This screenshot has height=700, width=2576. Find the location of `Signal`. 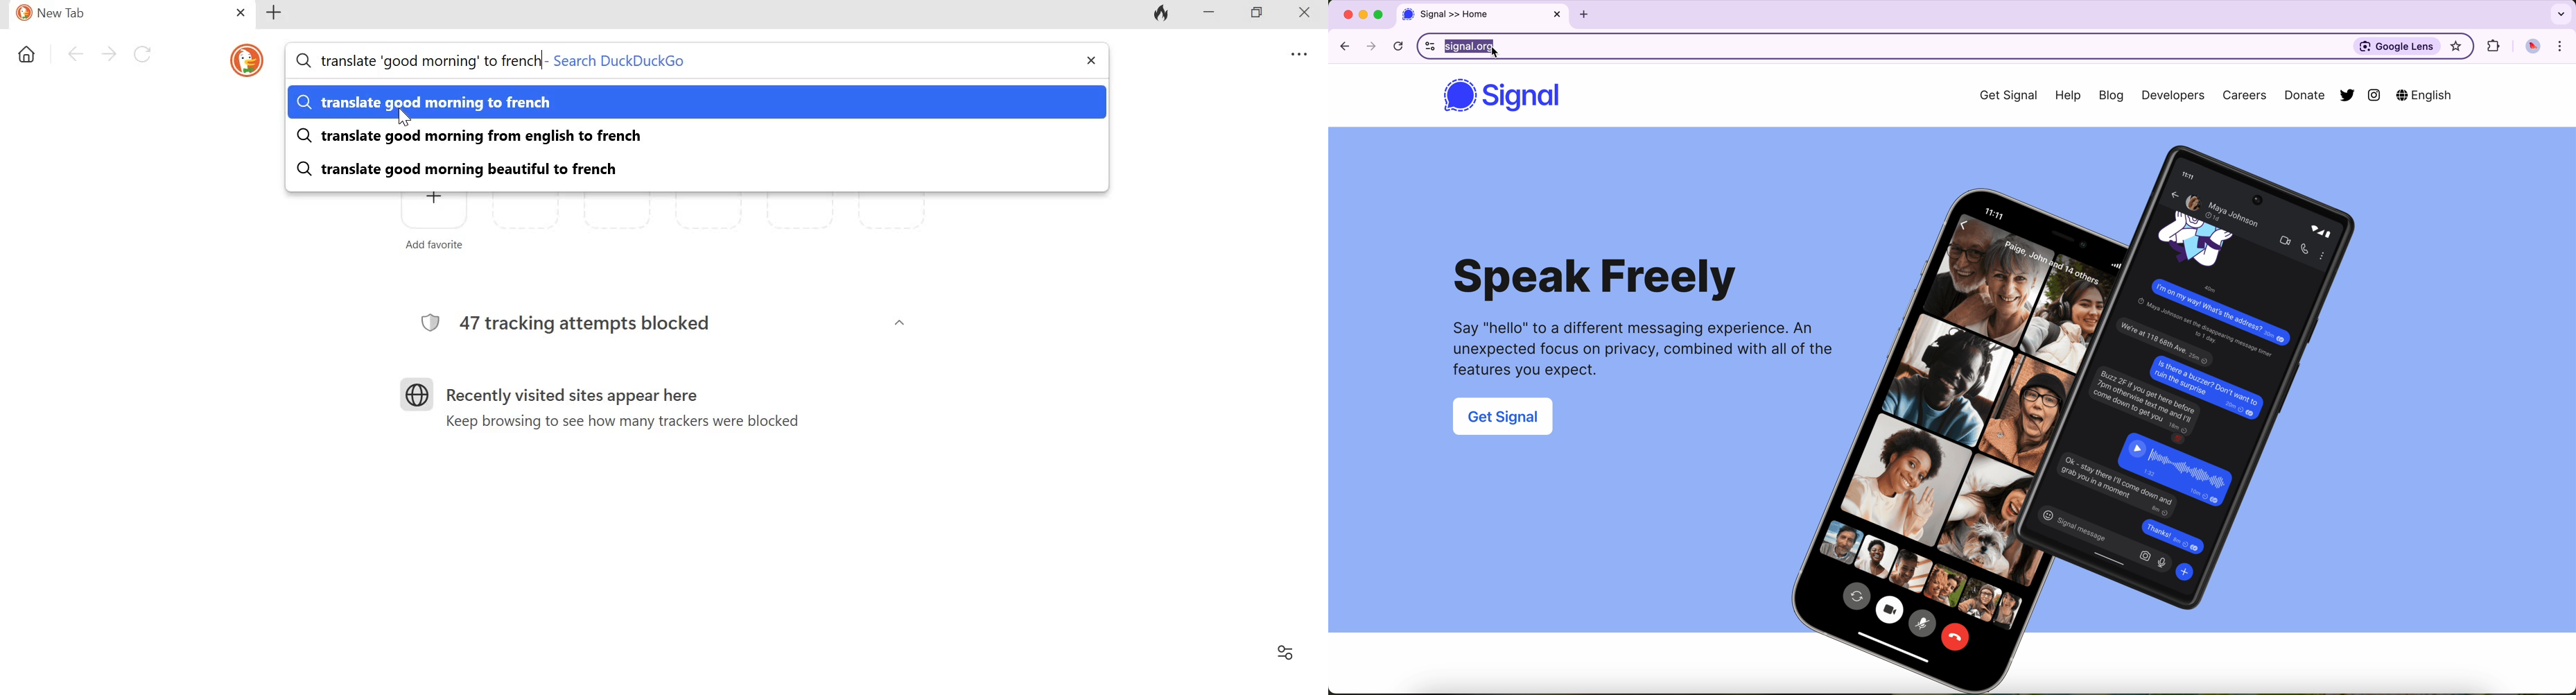

Signal is located at coordinates (1527, 98).